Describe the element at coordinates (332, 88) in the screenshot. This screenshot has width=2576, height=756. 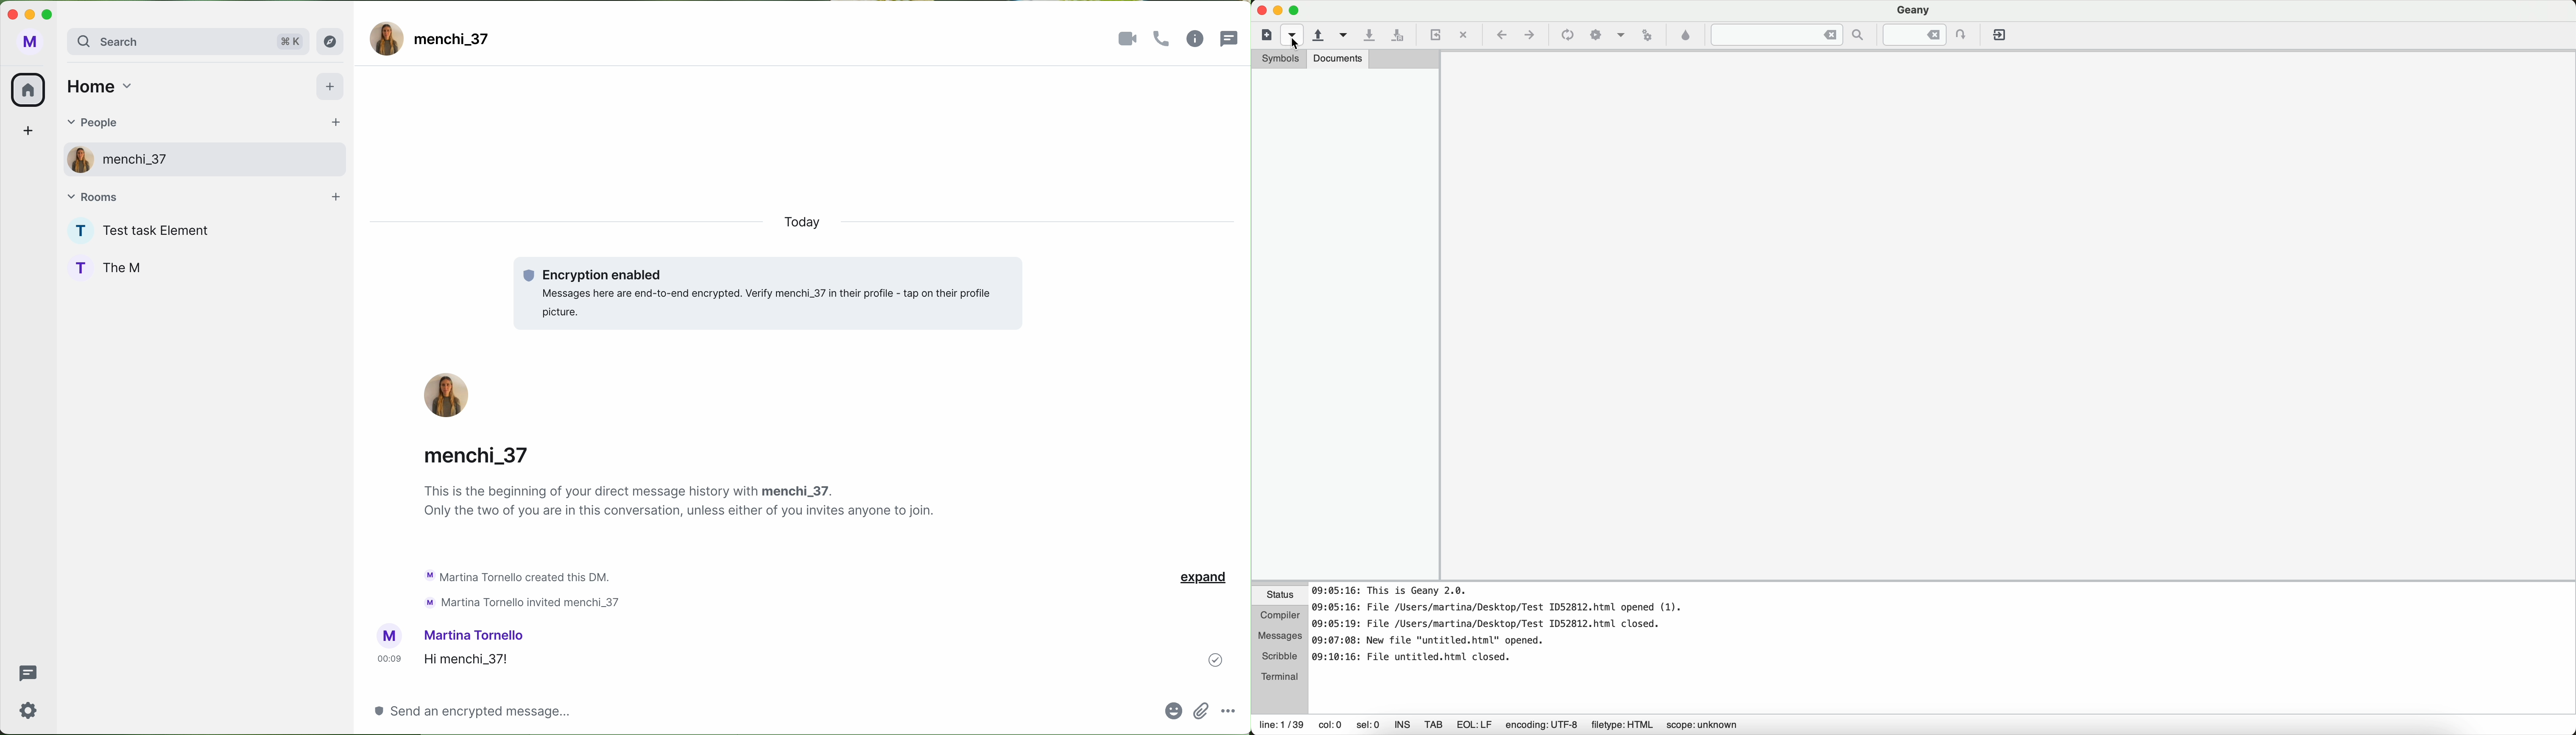
I see `add` at that location.